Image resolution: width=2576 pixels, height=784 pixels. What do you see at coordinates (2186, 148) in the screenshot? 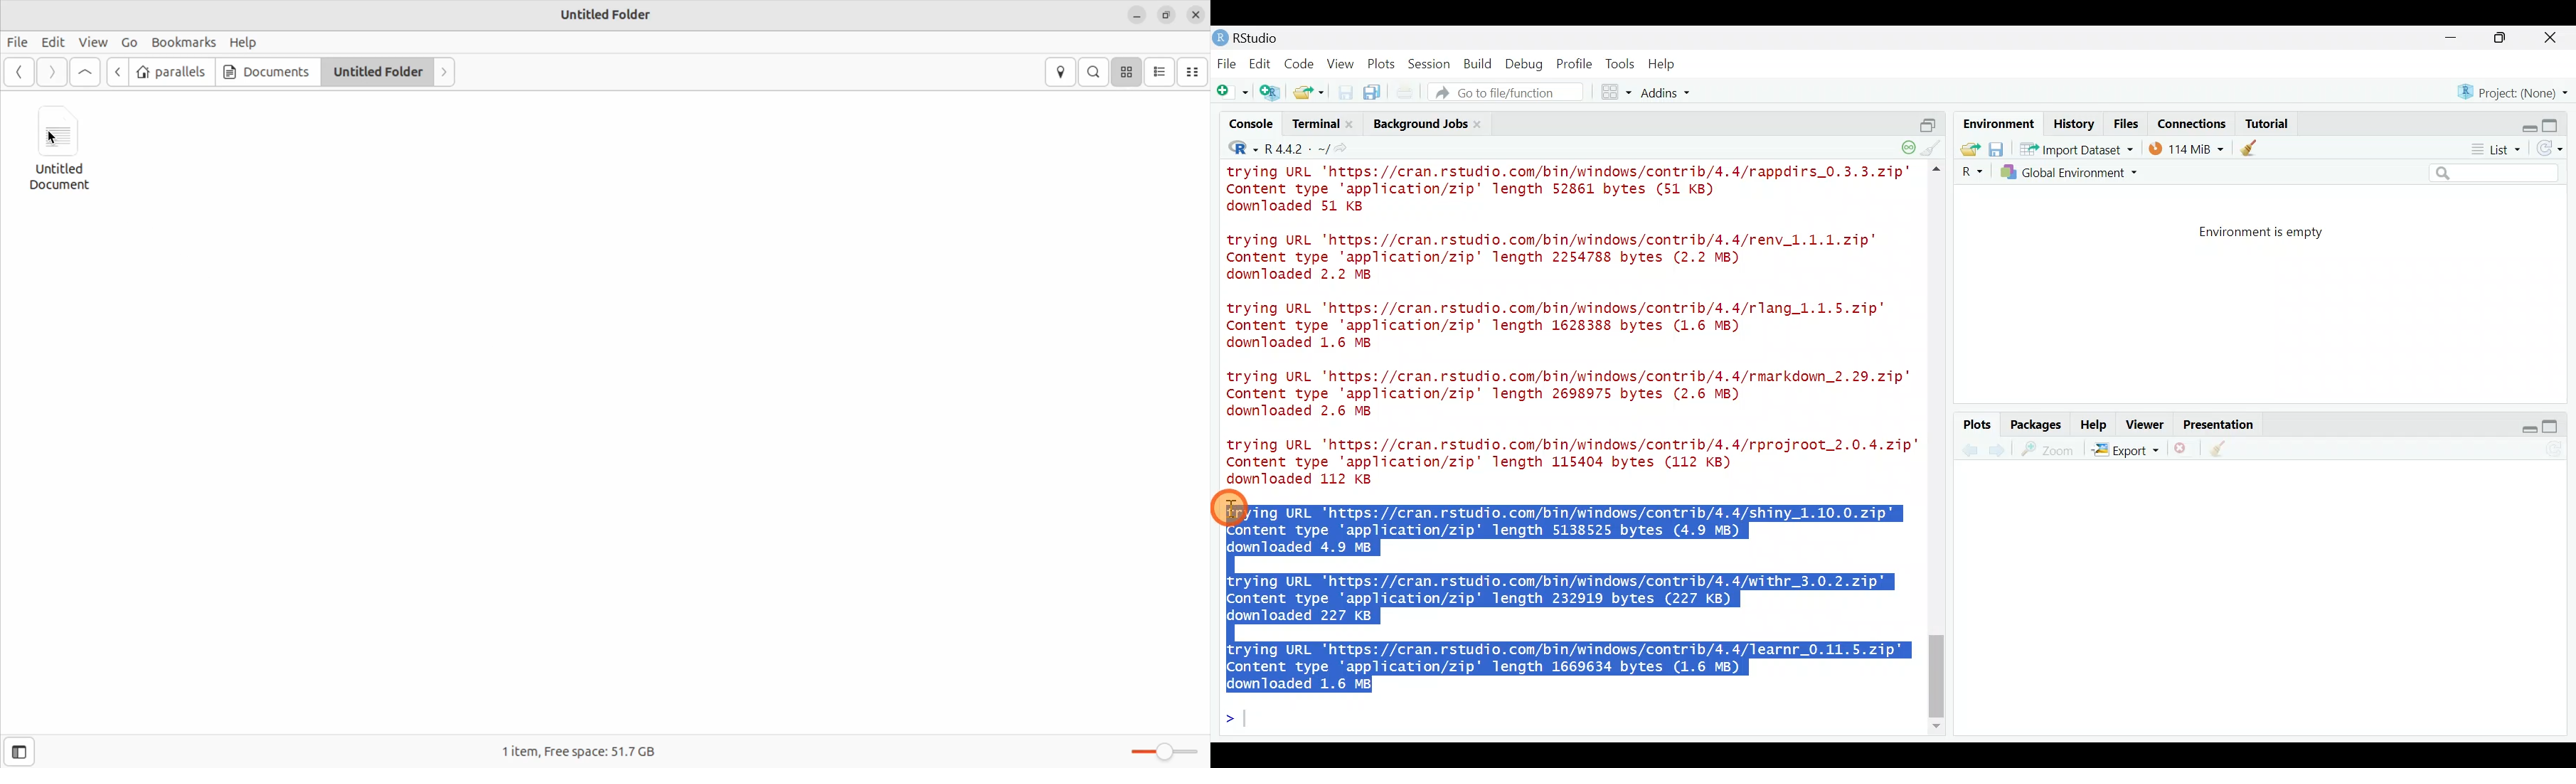
I see `114 MIB` at bounding box center [2186, 148].